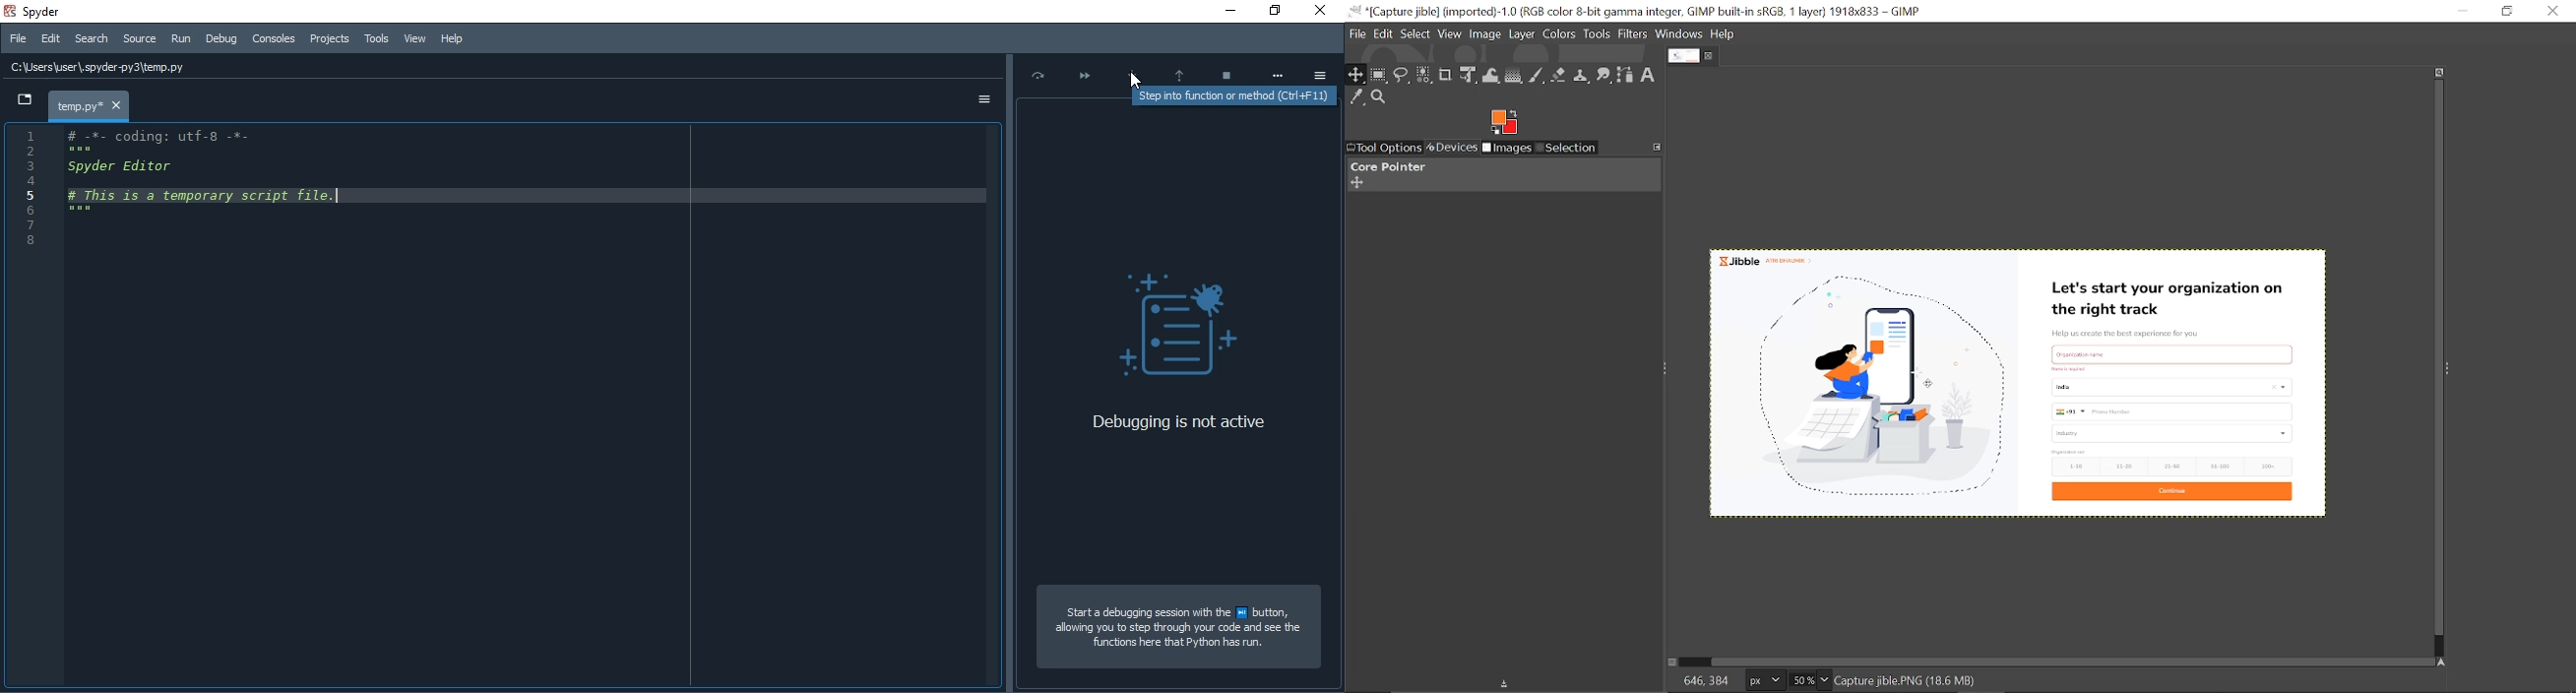 Image resolution: width=2576 pixels, height=700 pixels. I want to click on Consoles, so click(329, 38).